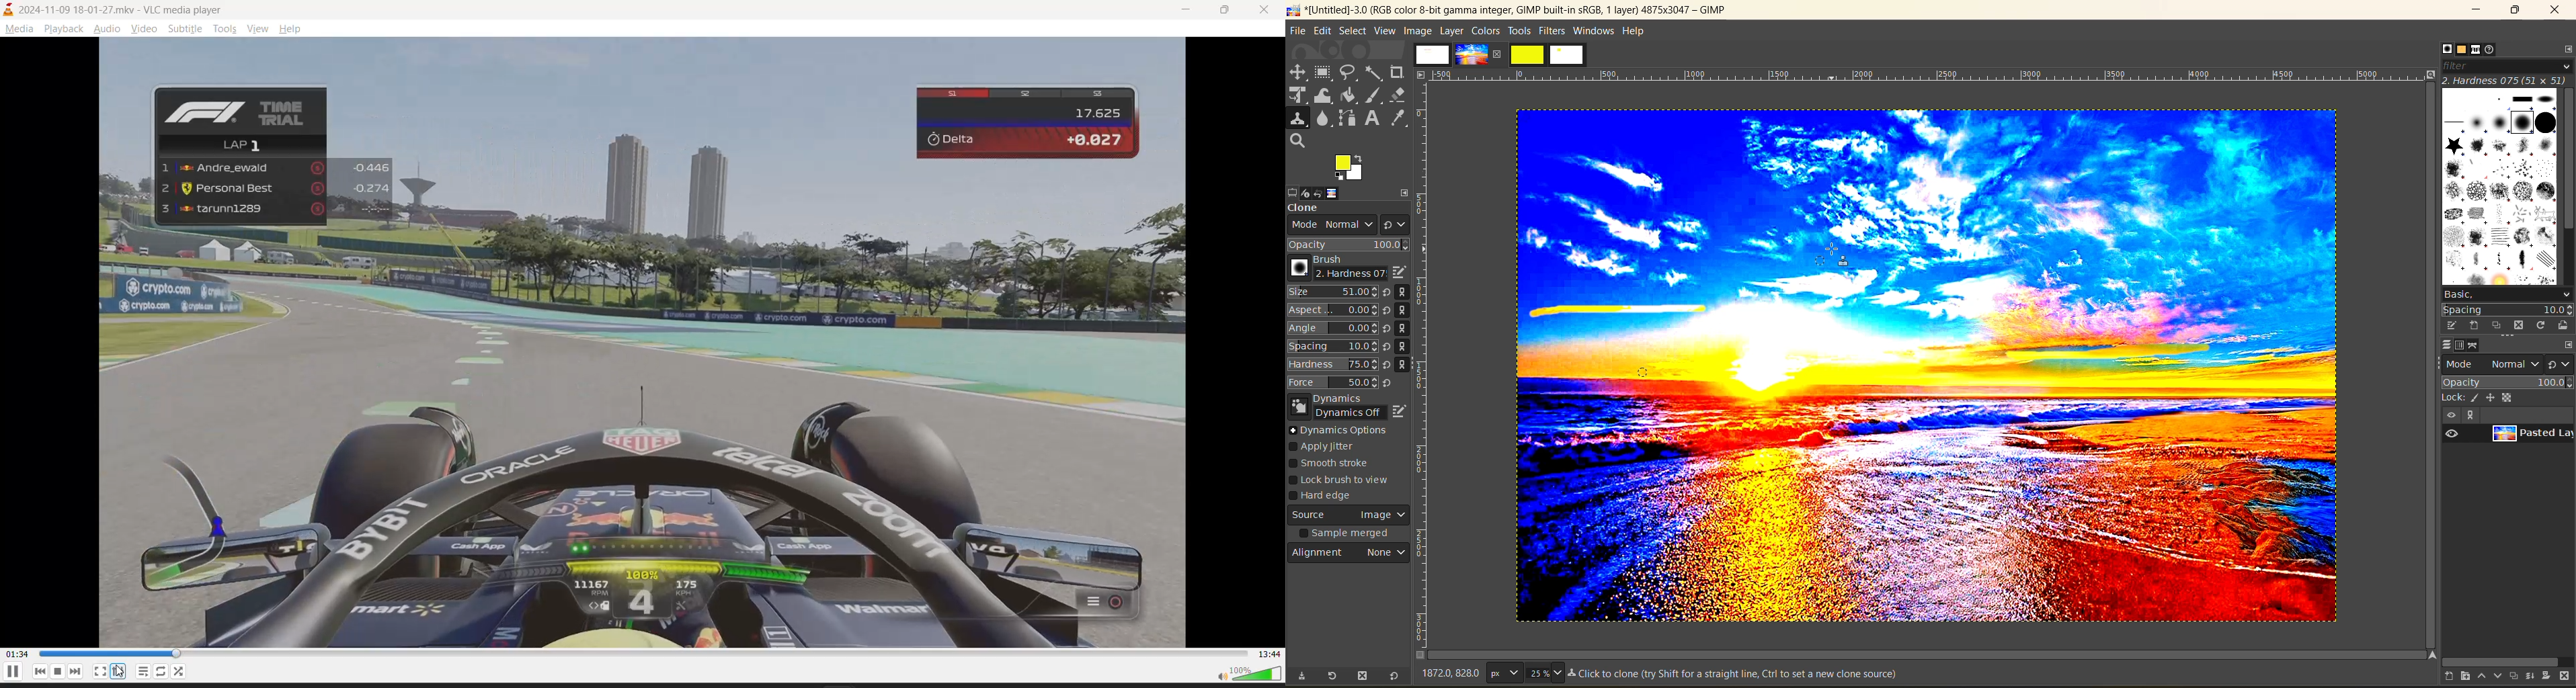 This screenshot has width=2576, height=700. Describe the element at coordinates (2510, 397) in the screenshot. I see `background` at that location.